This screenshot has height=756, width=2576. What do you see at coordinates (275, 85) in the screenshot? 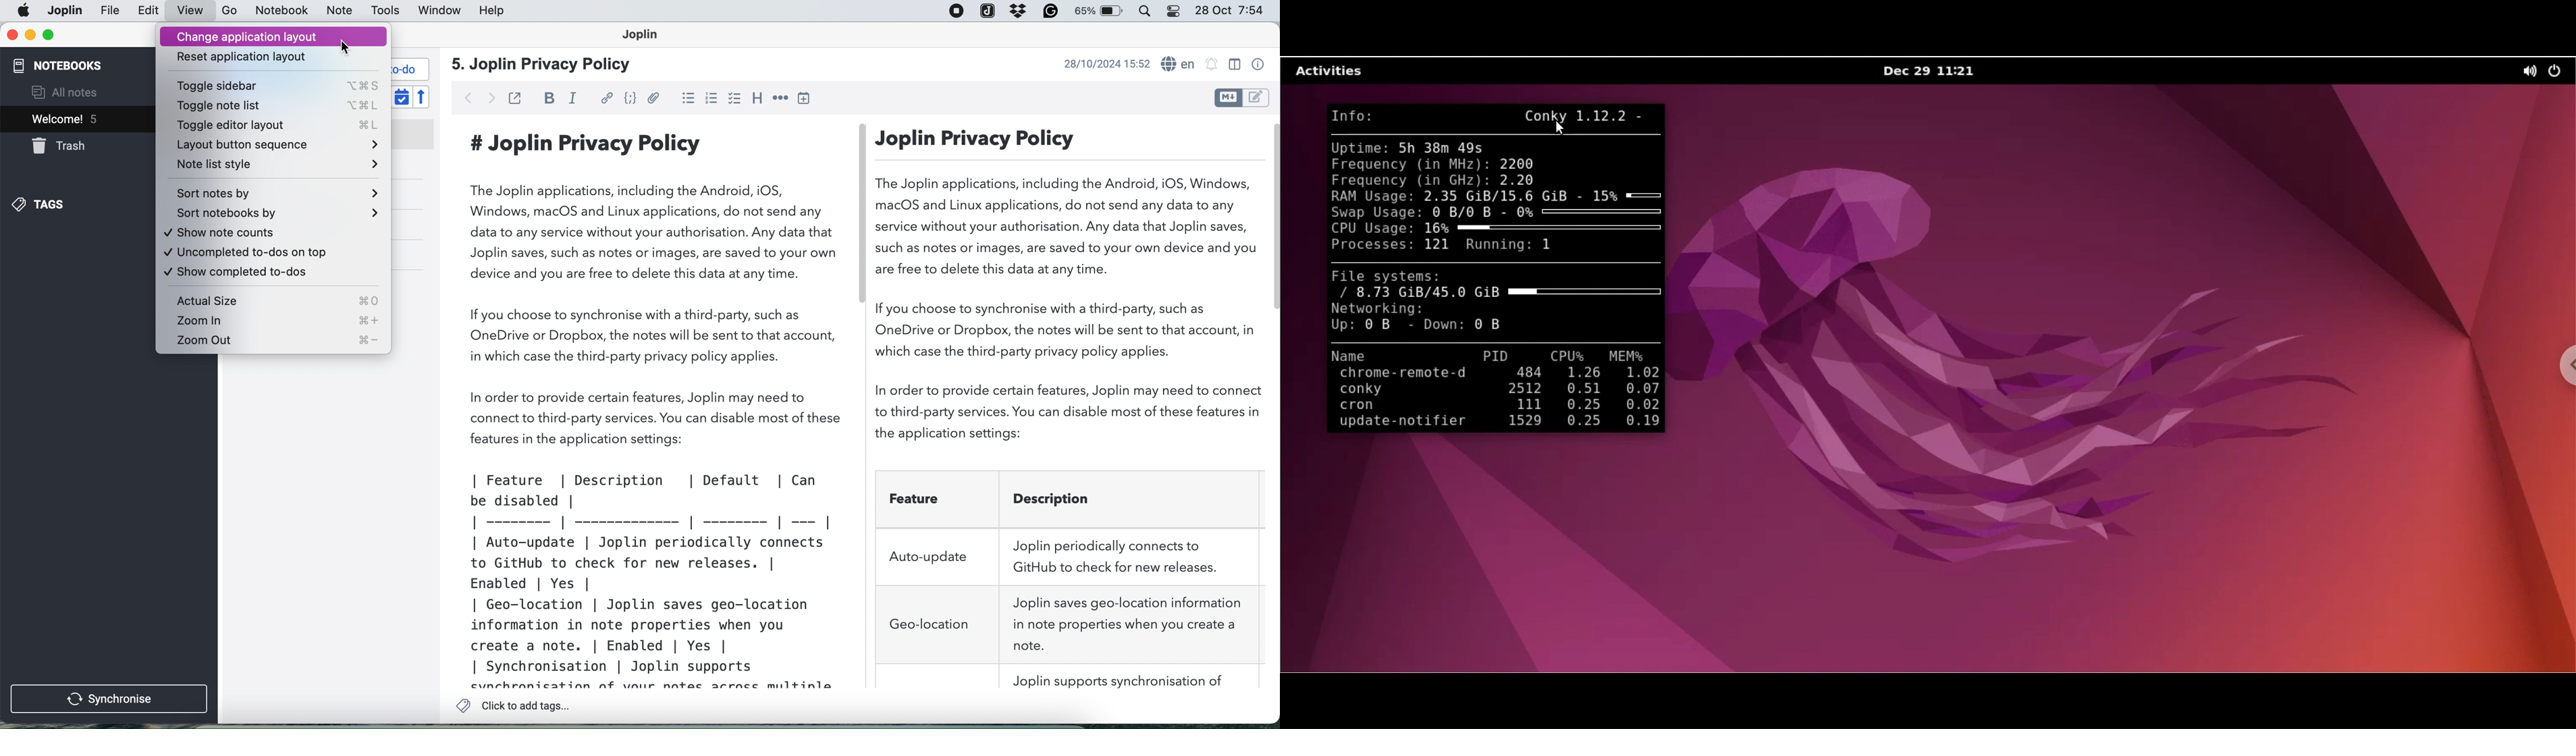
I see `Toggle sidebar` at bounding box center [275, 85].